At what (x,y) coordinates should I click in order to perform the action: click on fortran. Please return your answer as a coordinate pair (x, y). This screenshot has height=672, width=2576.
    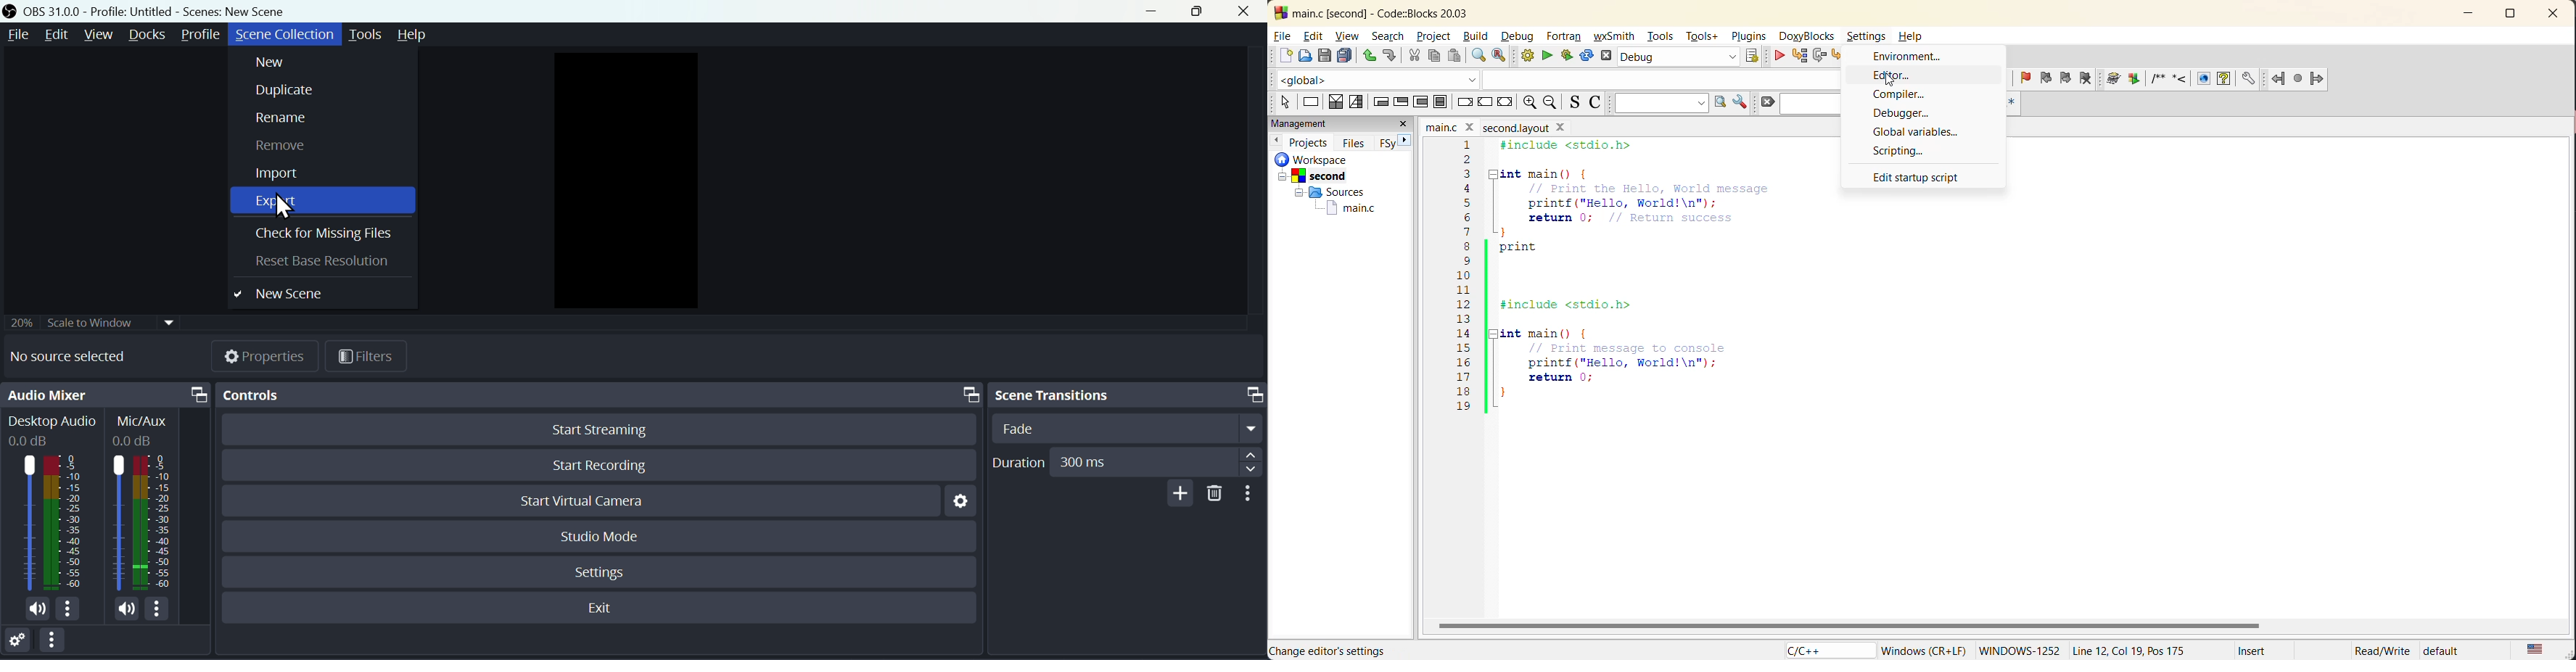
    Looking at the image, I should click on (1565, 36).